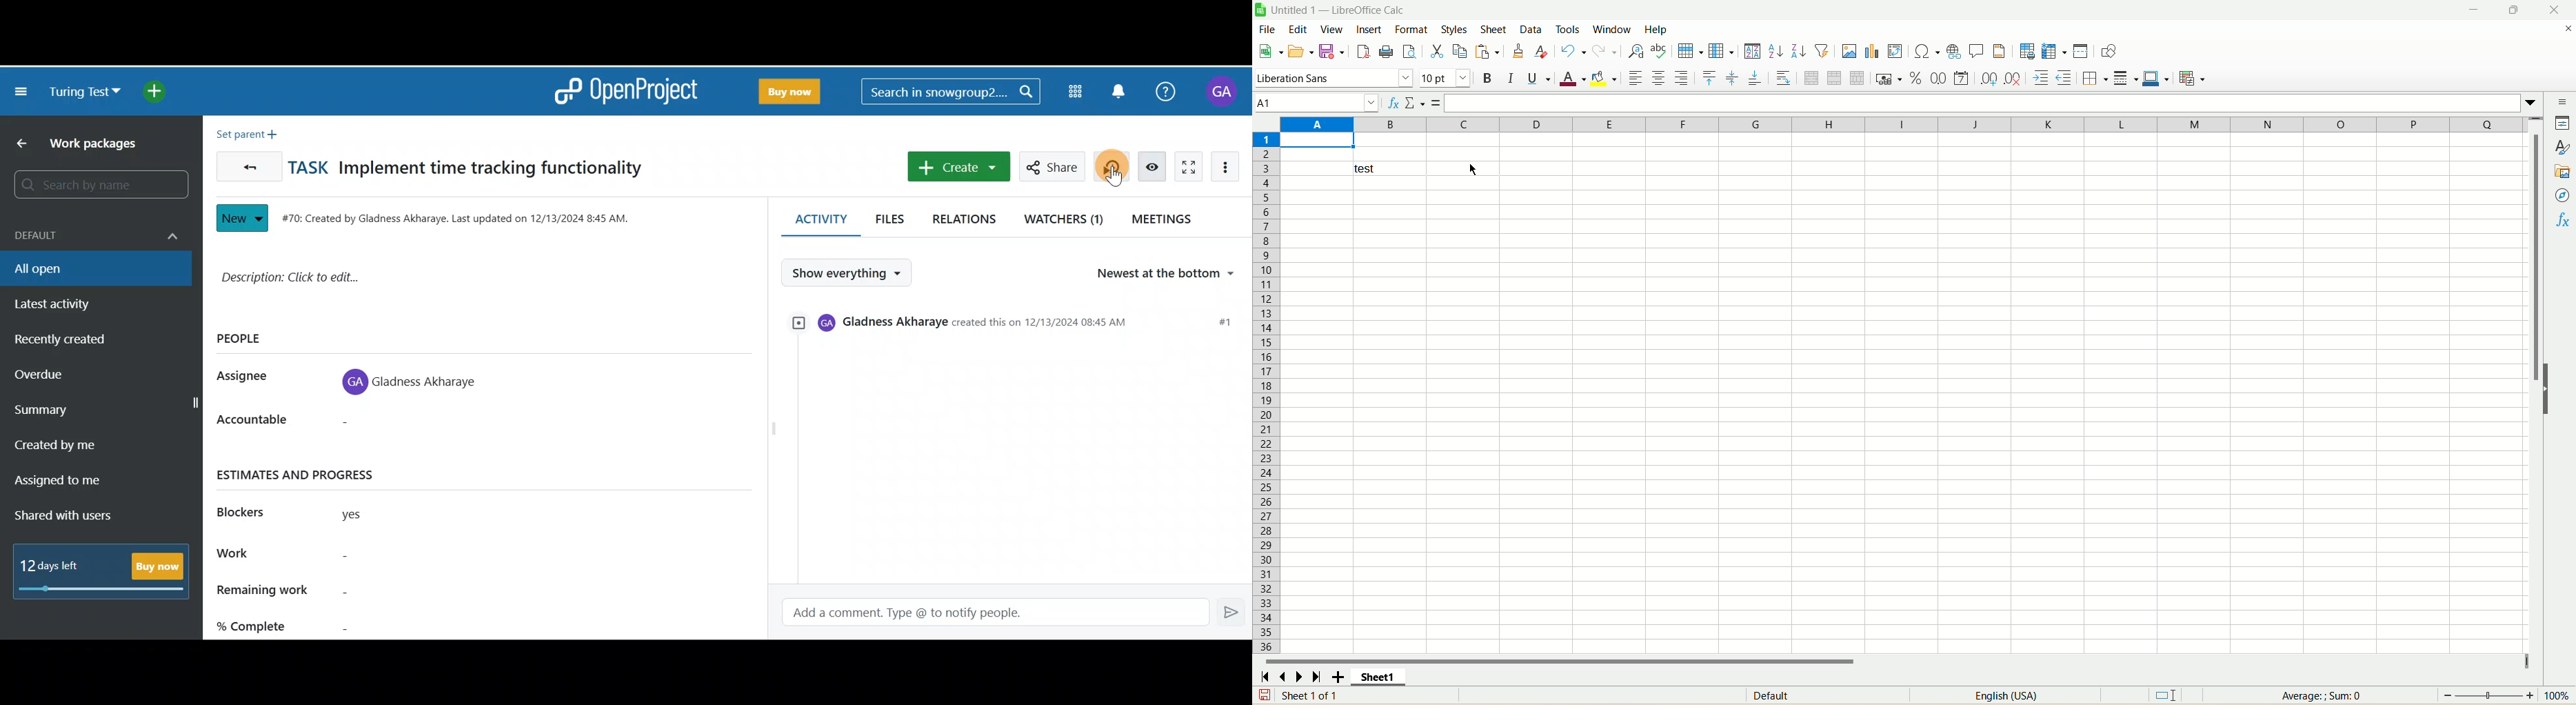 Image resolution: width=2576 pixels, height=728 pixels. I want to click on horizontal scroll bar, so click(1894, 659).